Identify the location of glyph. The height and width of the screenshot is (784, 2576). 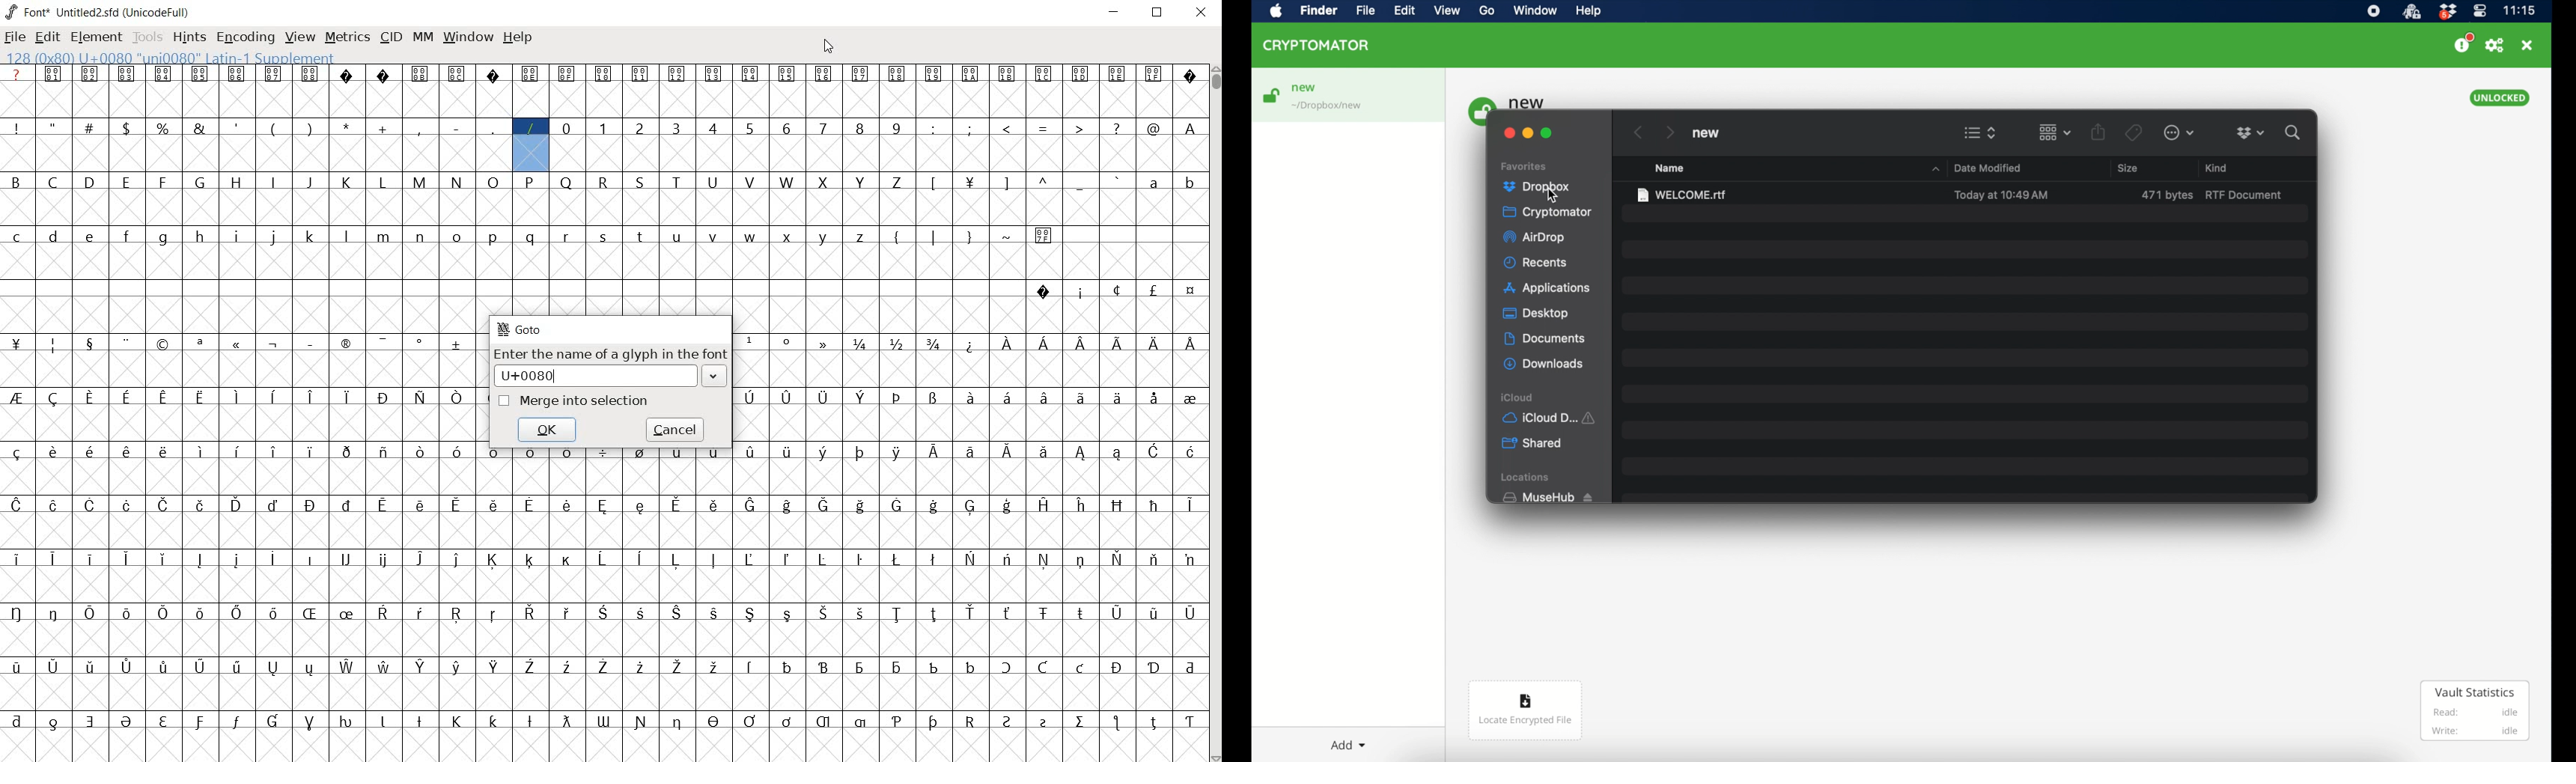
(675, 505).